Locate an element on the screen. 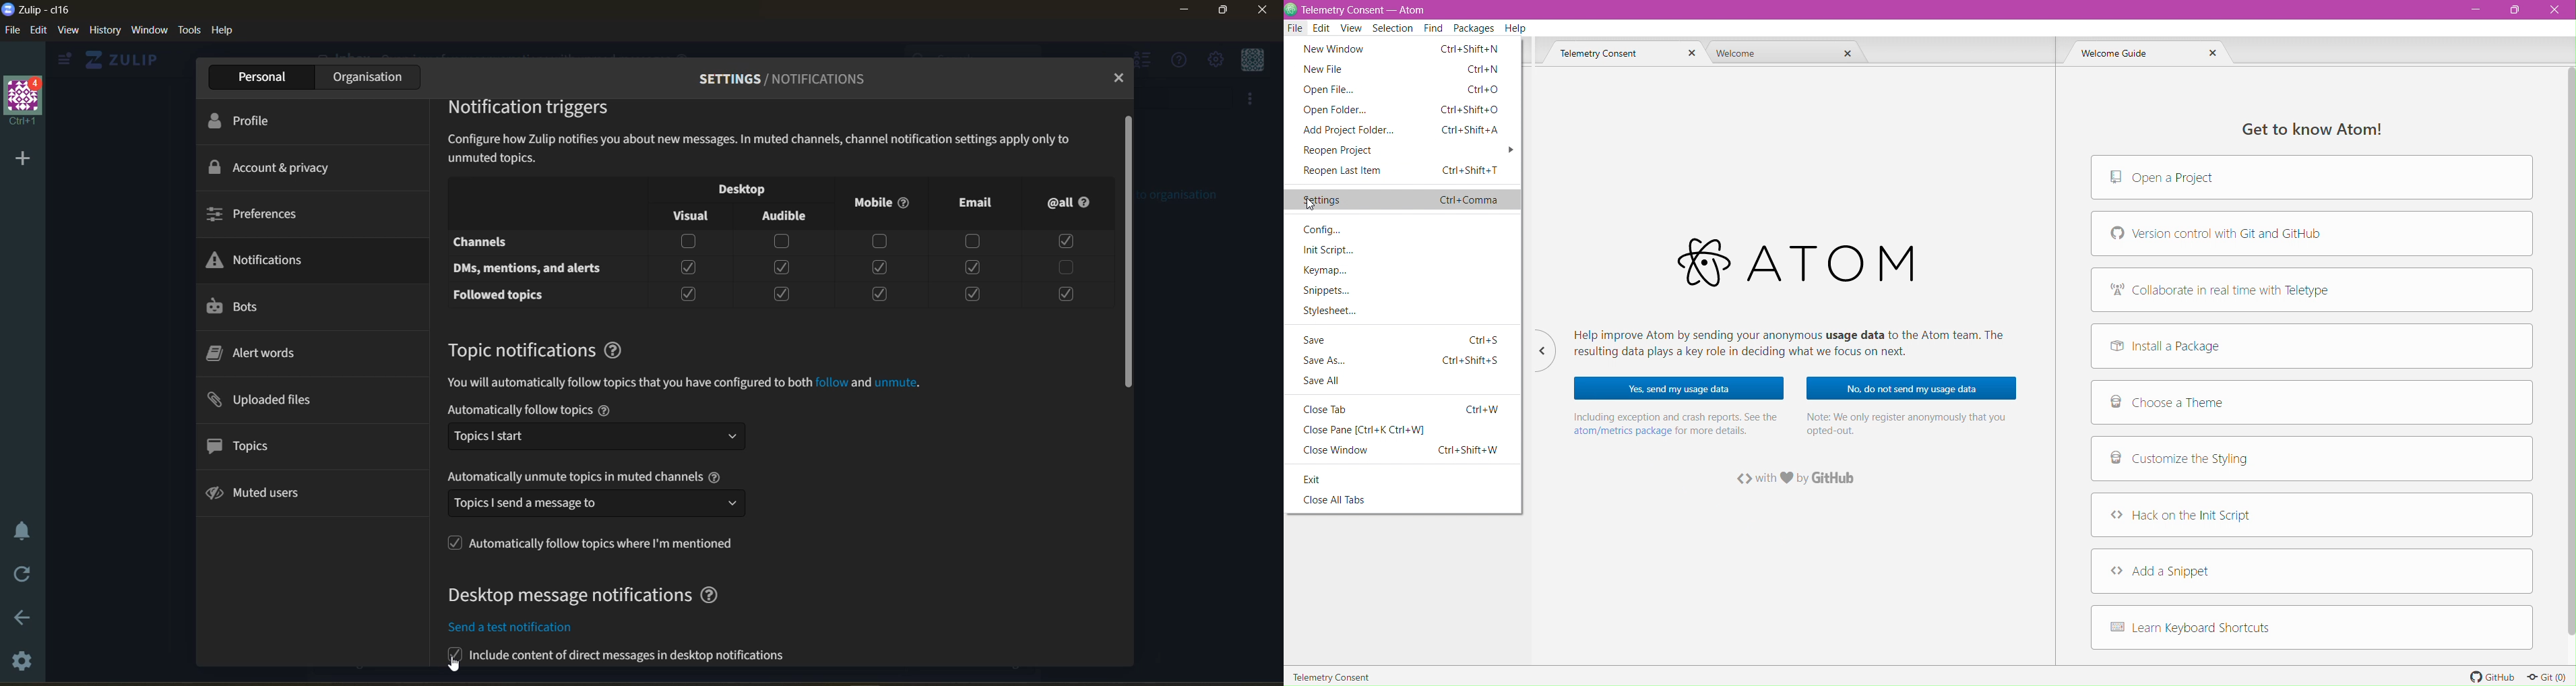  Cursor is located at coordinates (1307, 204).